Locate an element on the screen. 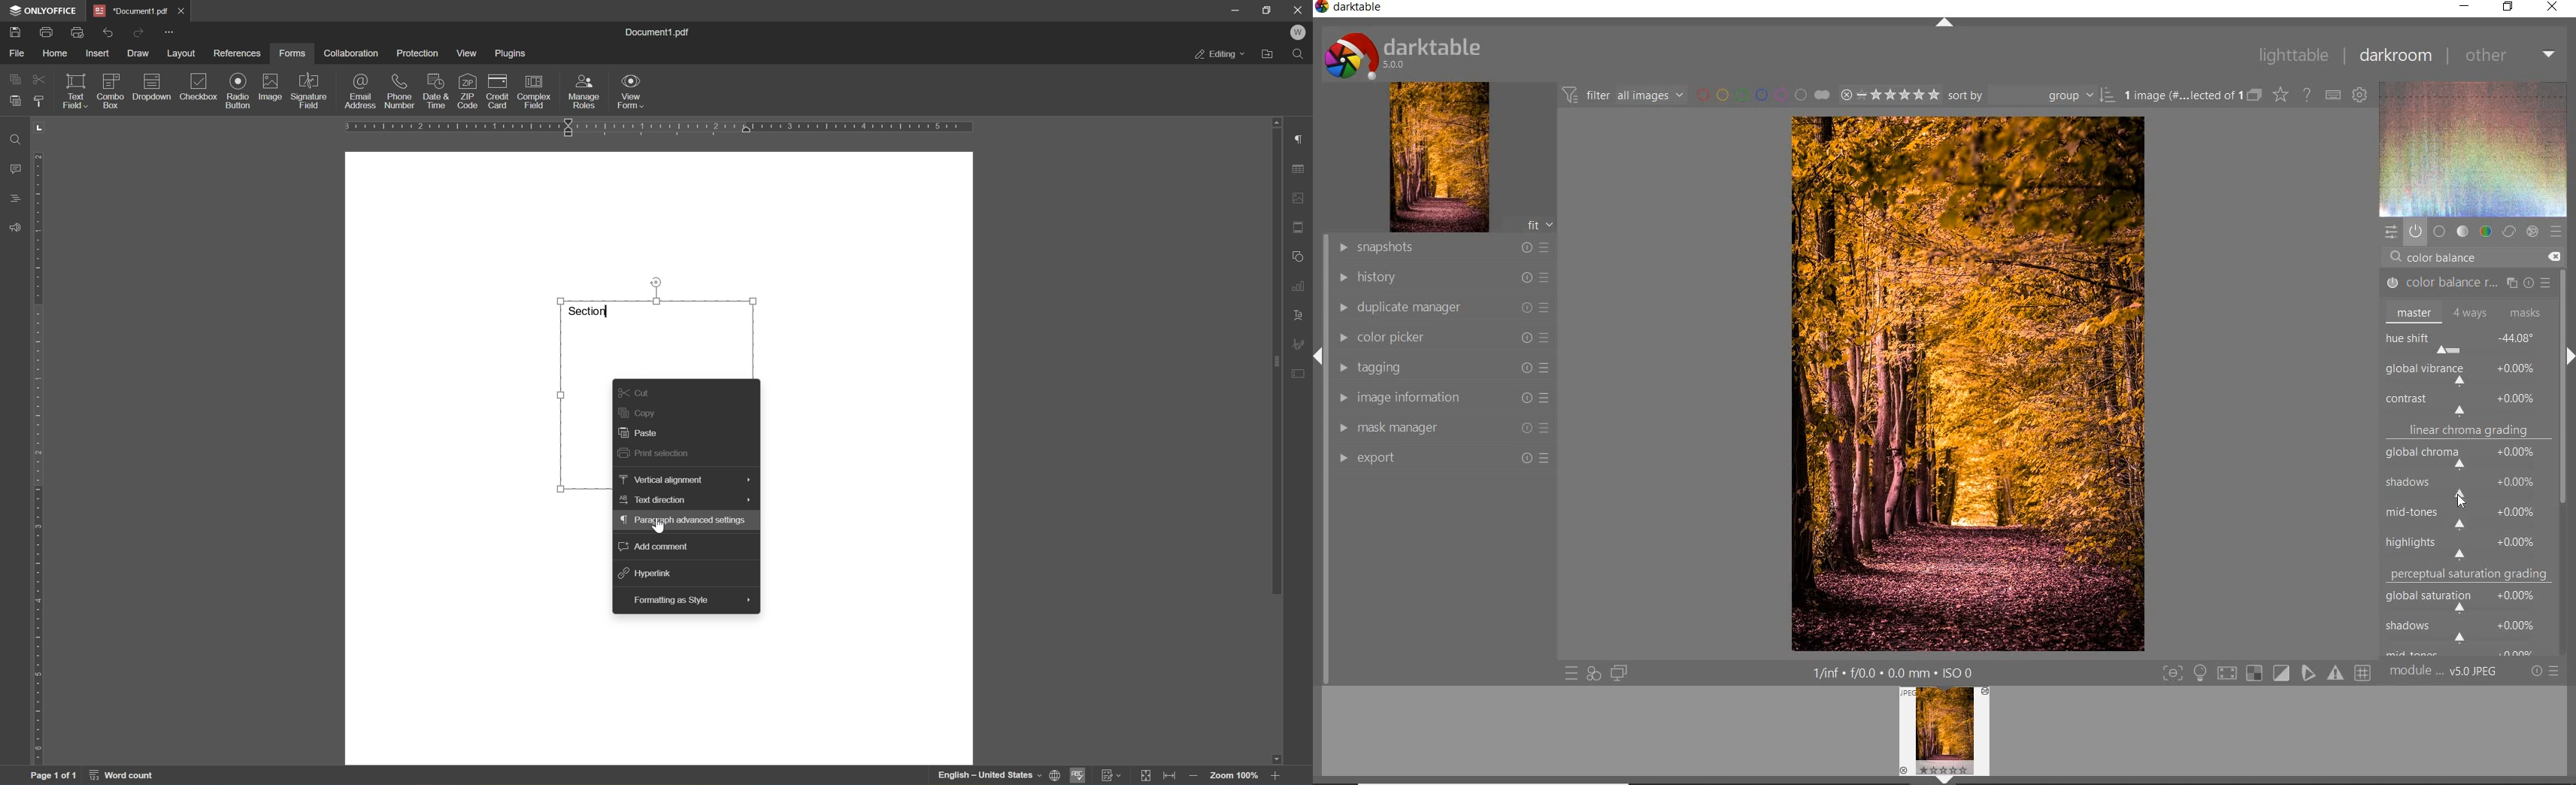 The image size is (2576, 812). text art settings is located at coordinates (1300, 316).